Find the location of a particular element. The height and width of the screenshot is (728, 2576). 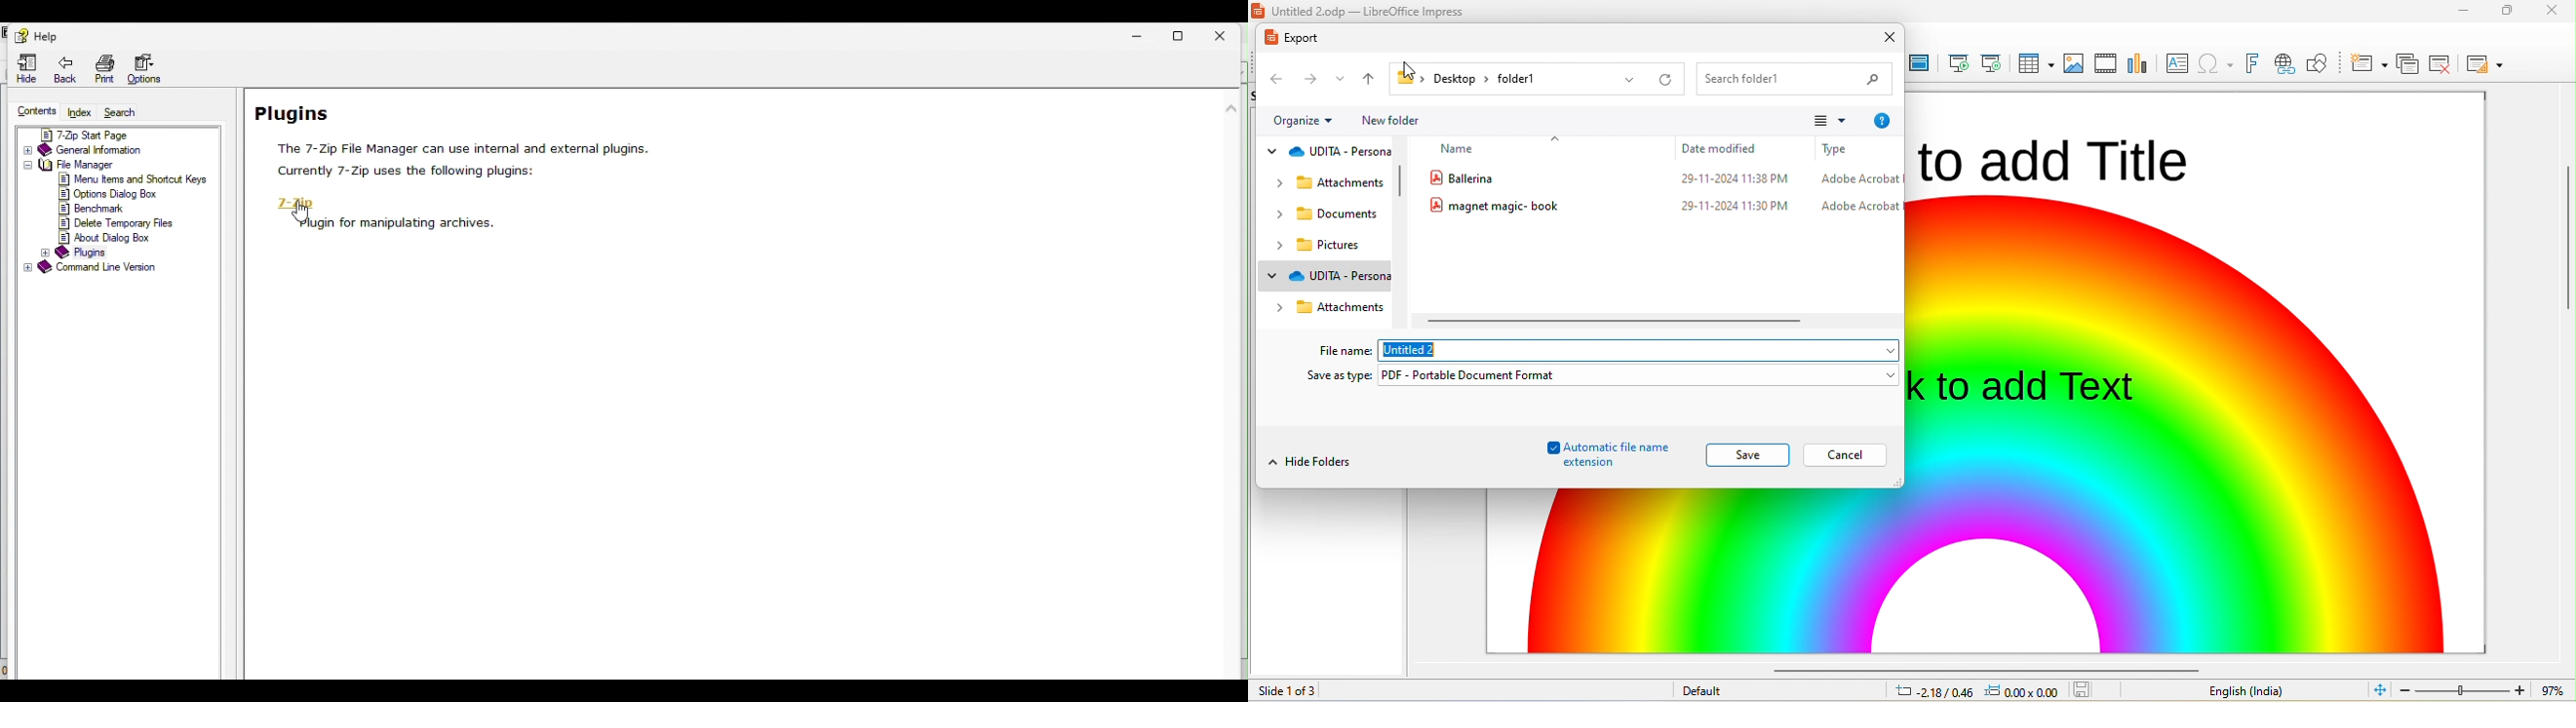

drop down is located at coordinates (1269, 274).